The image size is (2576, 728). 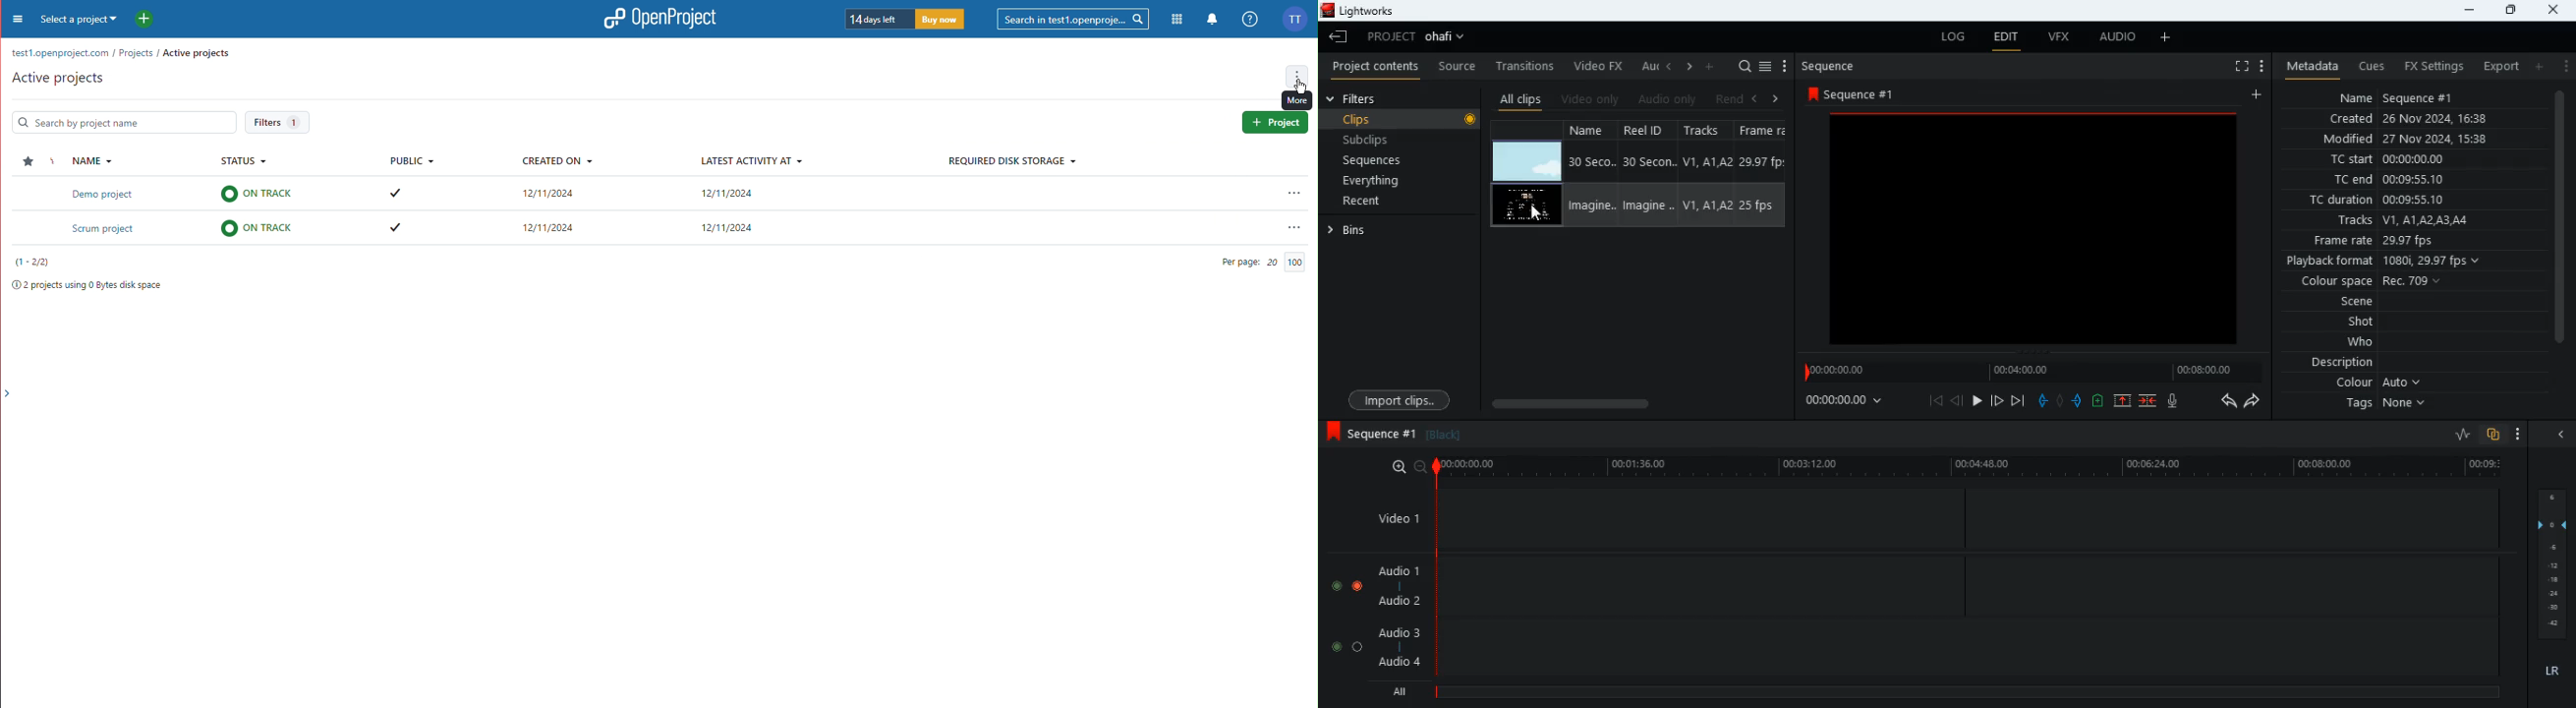 I want to click on left, so click(x=1757, y=98).